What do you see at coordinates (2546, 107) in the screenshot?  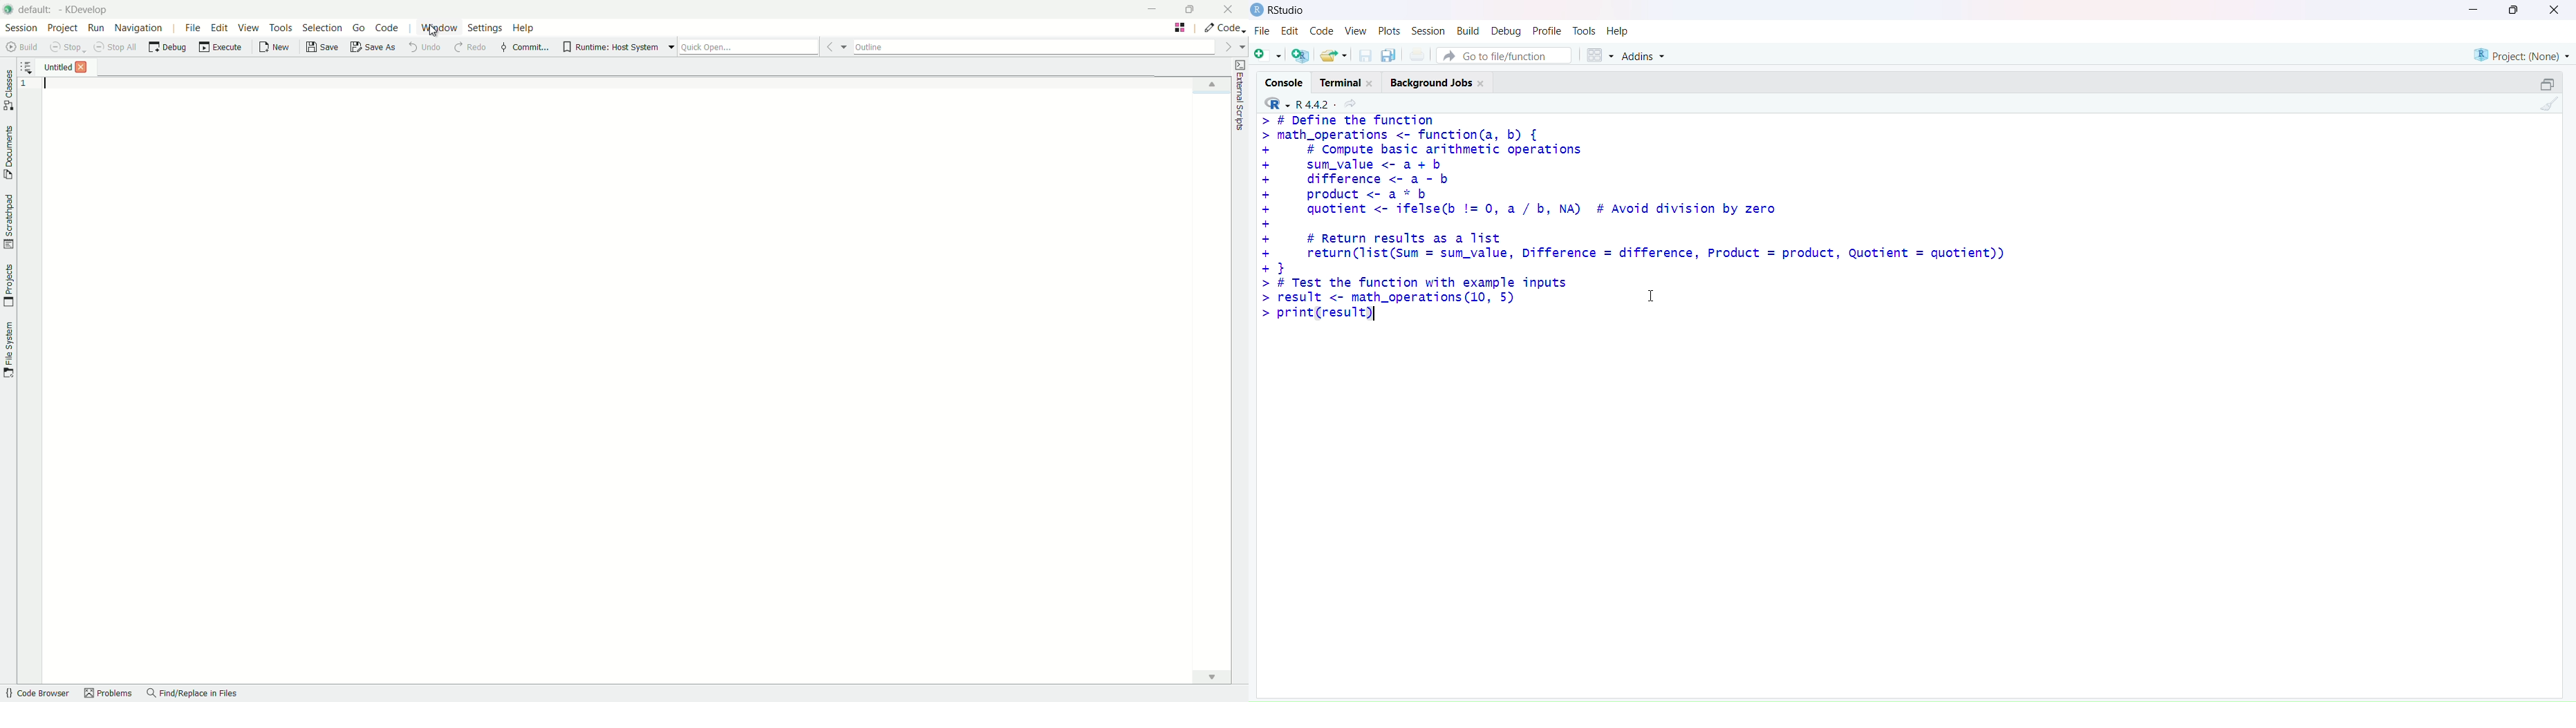 I see `Clear console (Ctrl +L)` at bounding box center [2546, 107].